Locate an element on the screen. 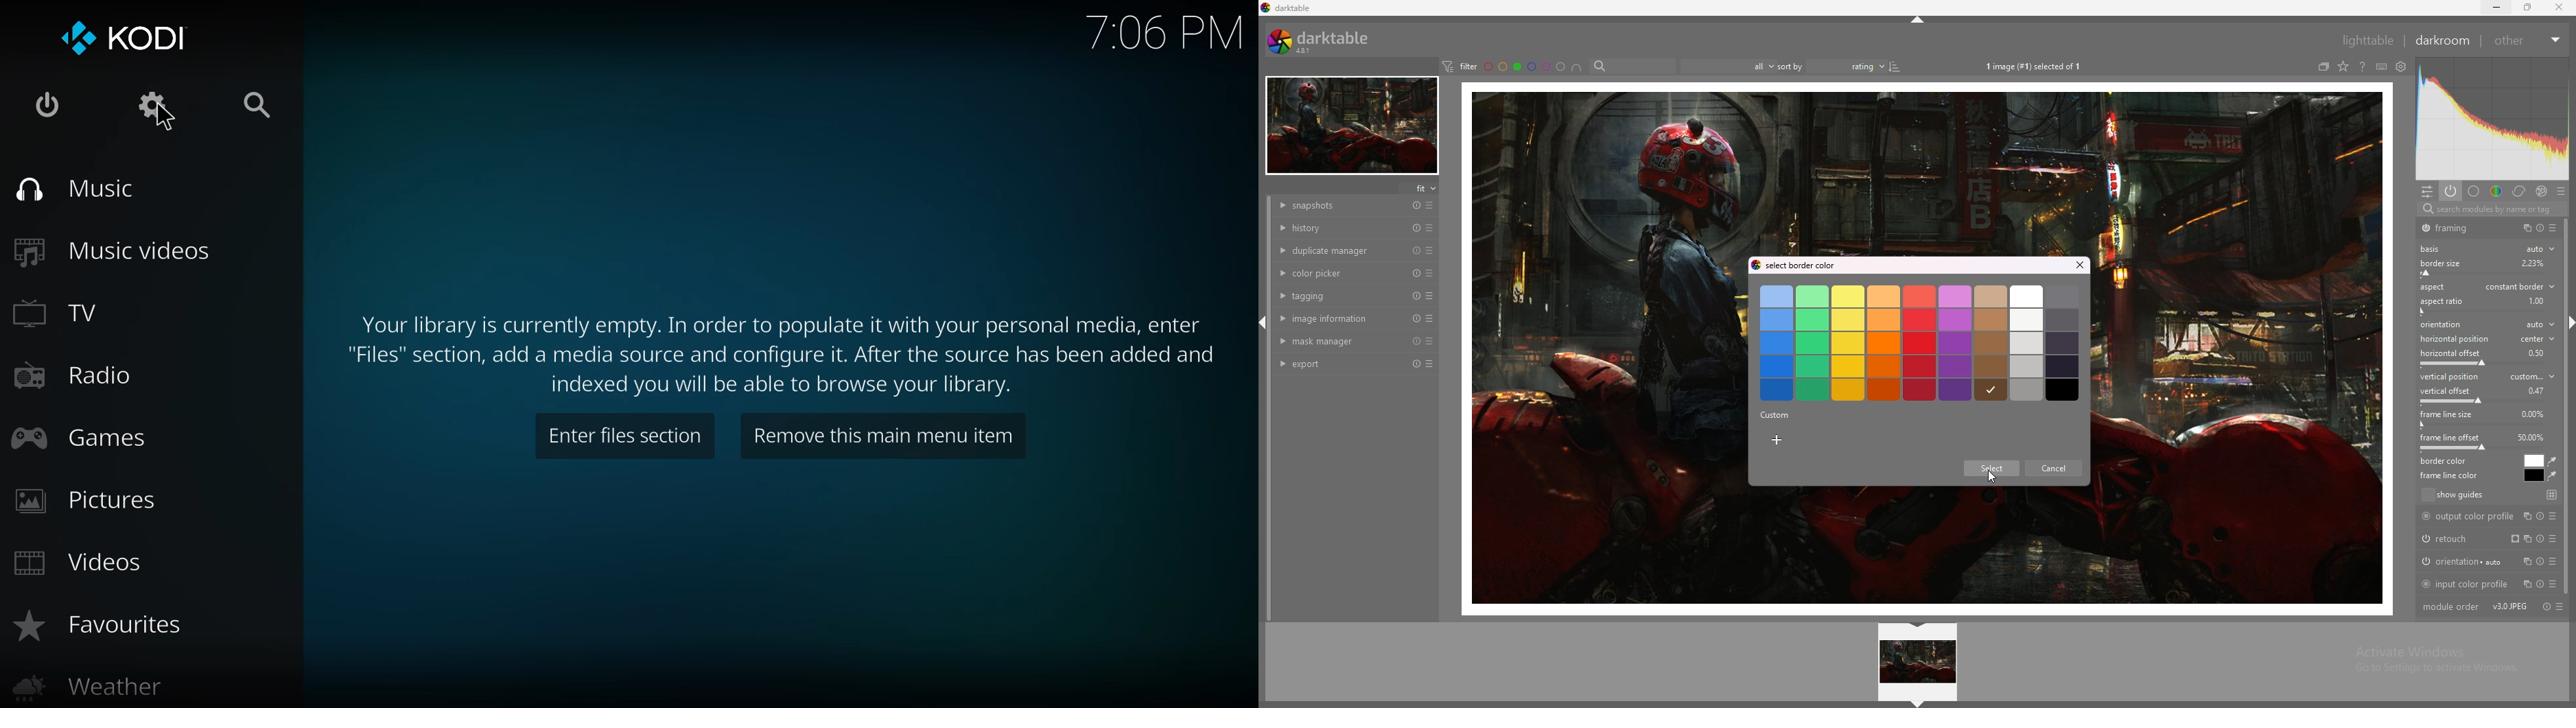 The width and height of the screenshot is (2576, 728). tv is located at coordinates (60, 316).